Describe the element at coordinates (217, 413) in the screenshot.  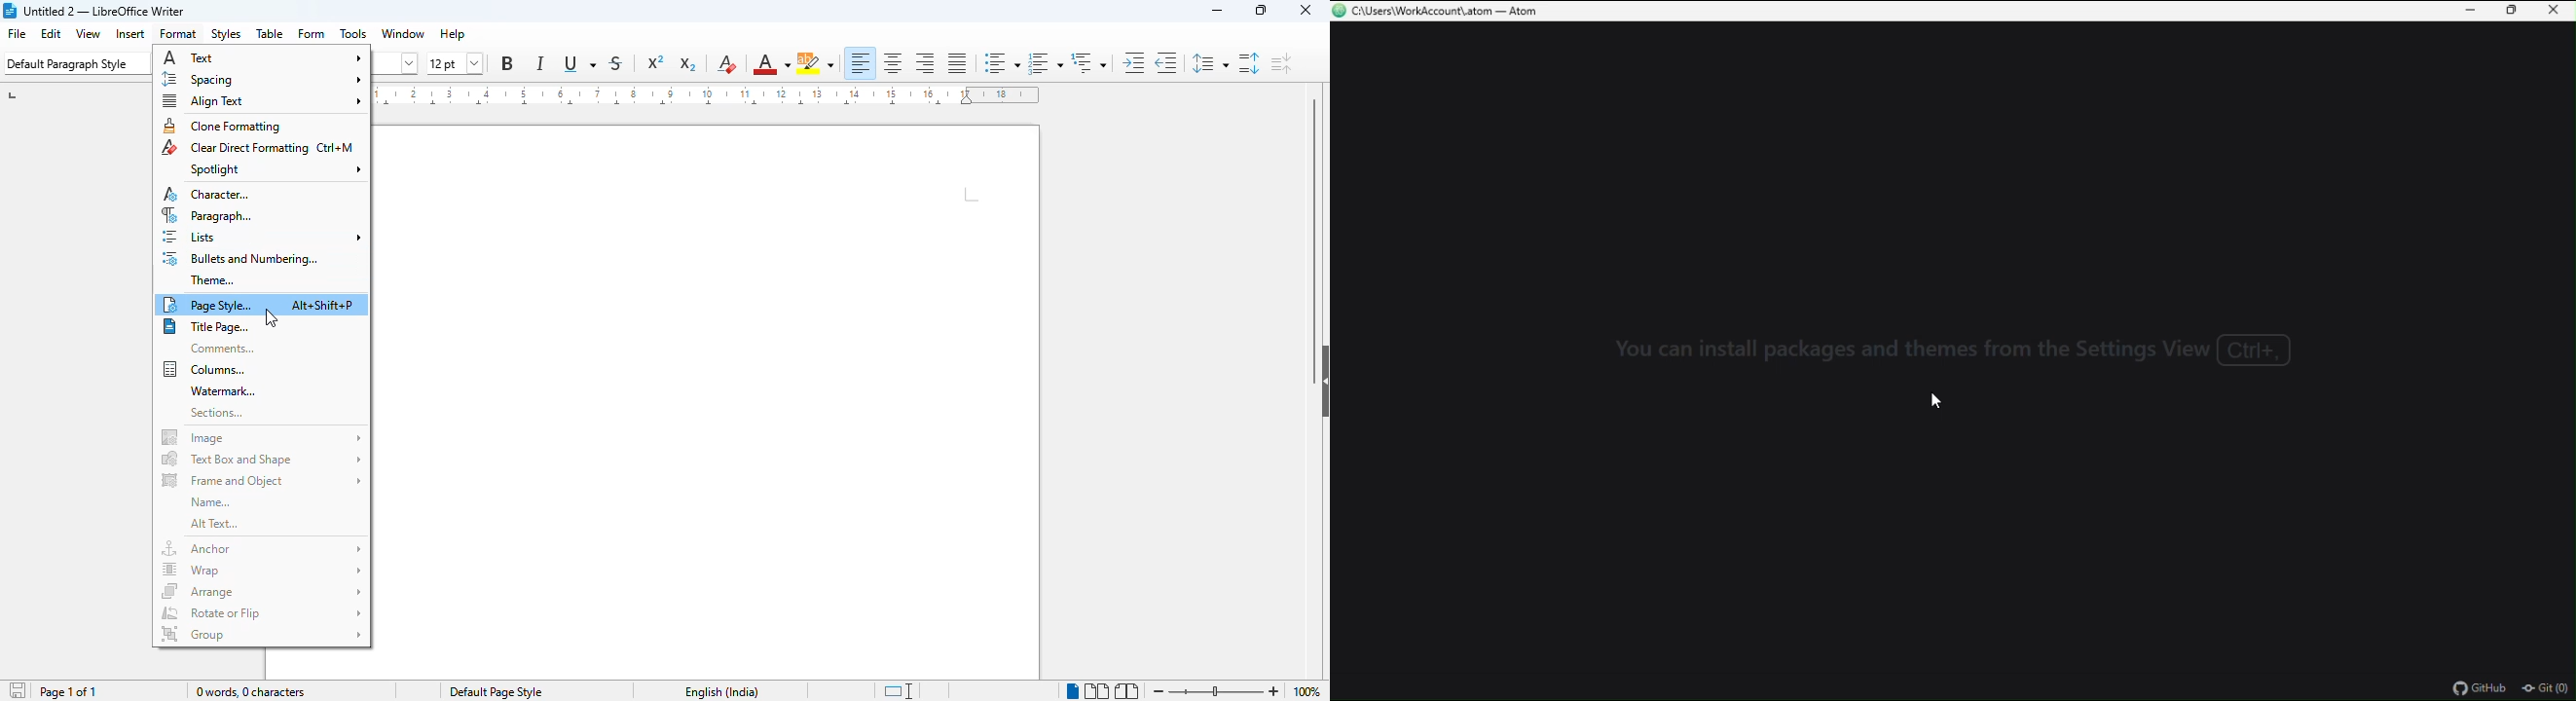
I see `sections` at that location.